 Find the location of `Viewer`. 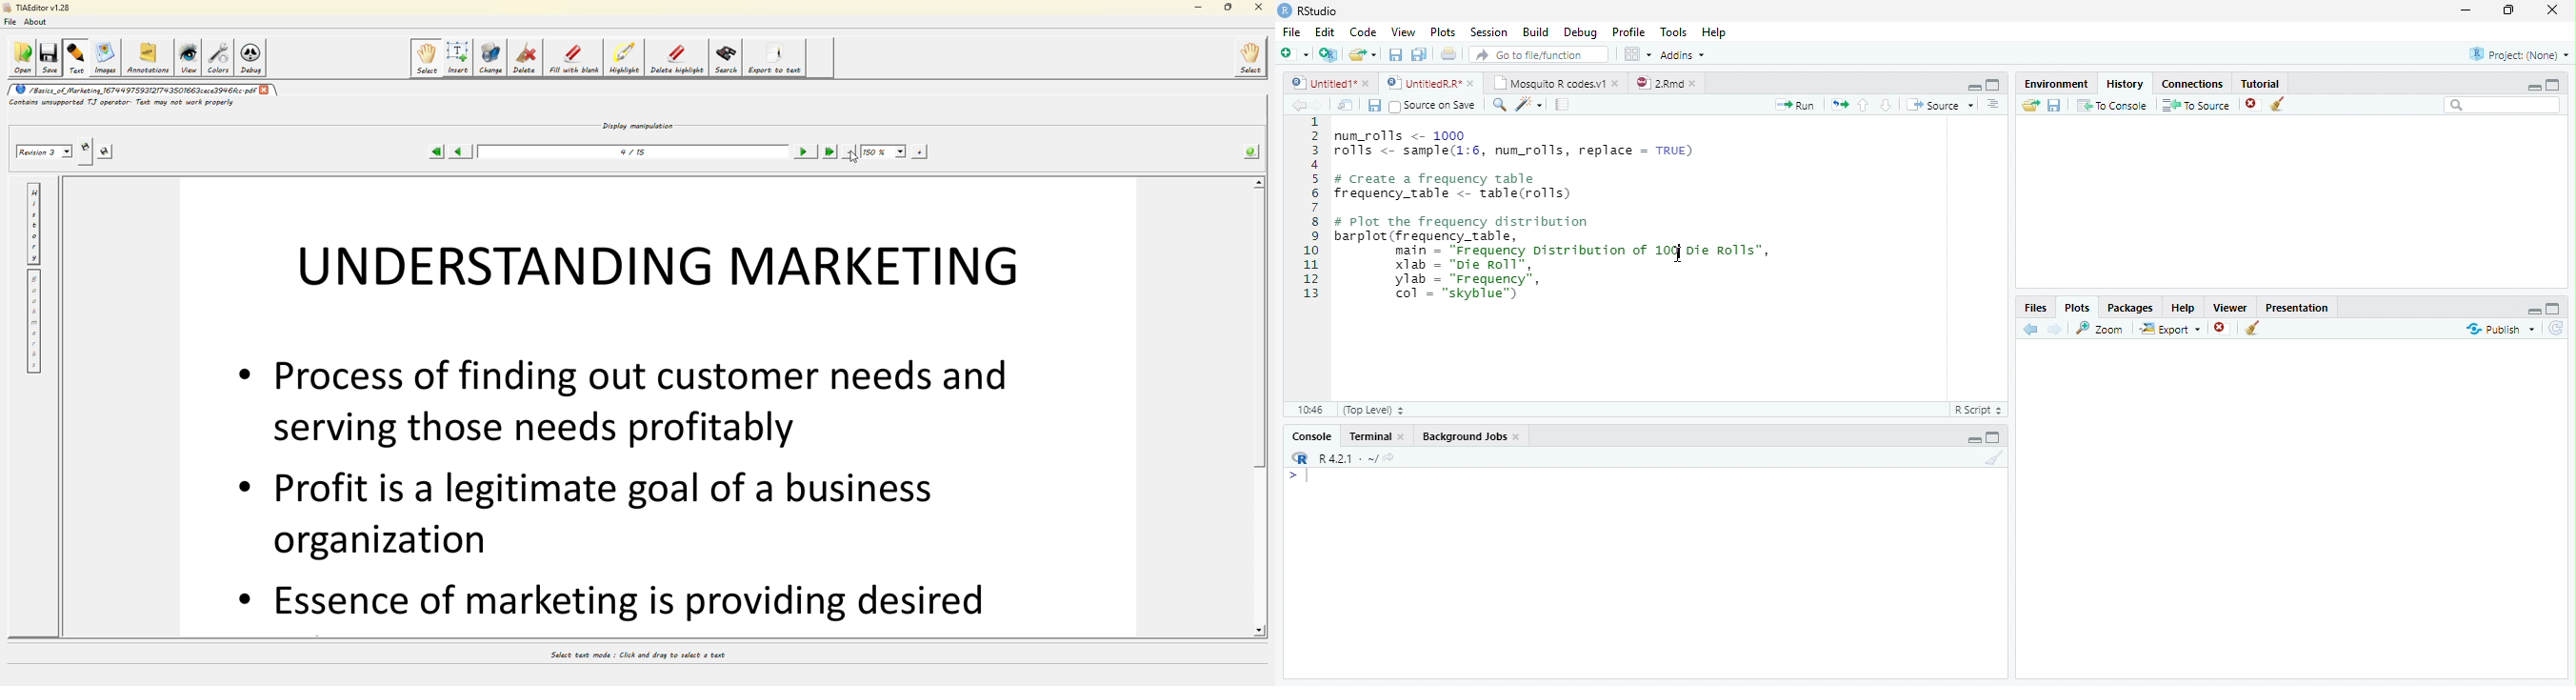

Viewer is located at coordinates (2229, 306).